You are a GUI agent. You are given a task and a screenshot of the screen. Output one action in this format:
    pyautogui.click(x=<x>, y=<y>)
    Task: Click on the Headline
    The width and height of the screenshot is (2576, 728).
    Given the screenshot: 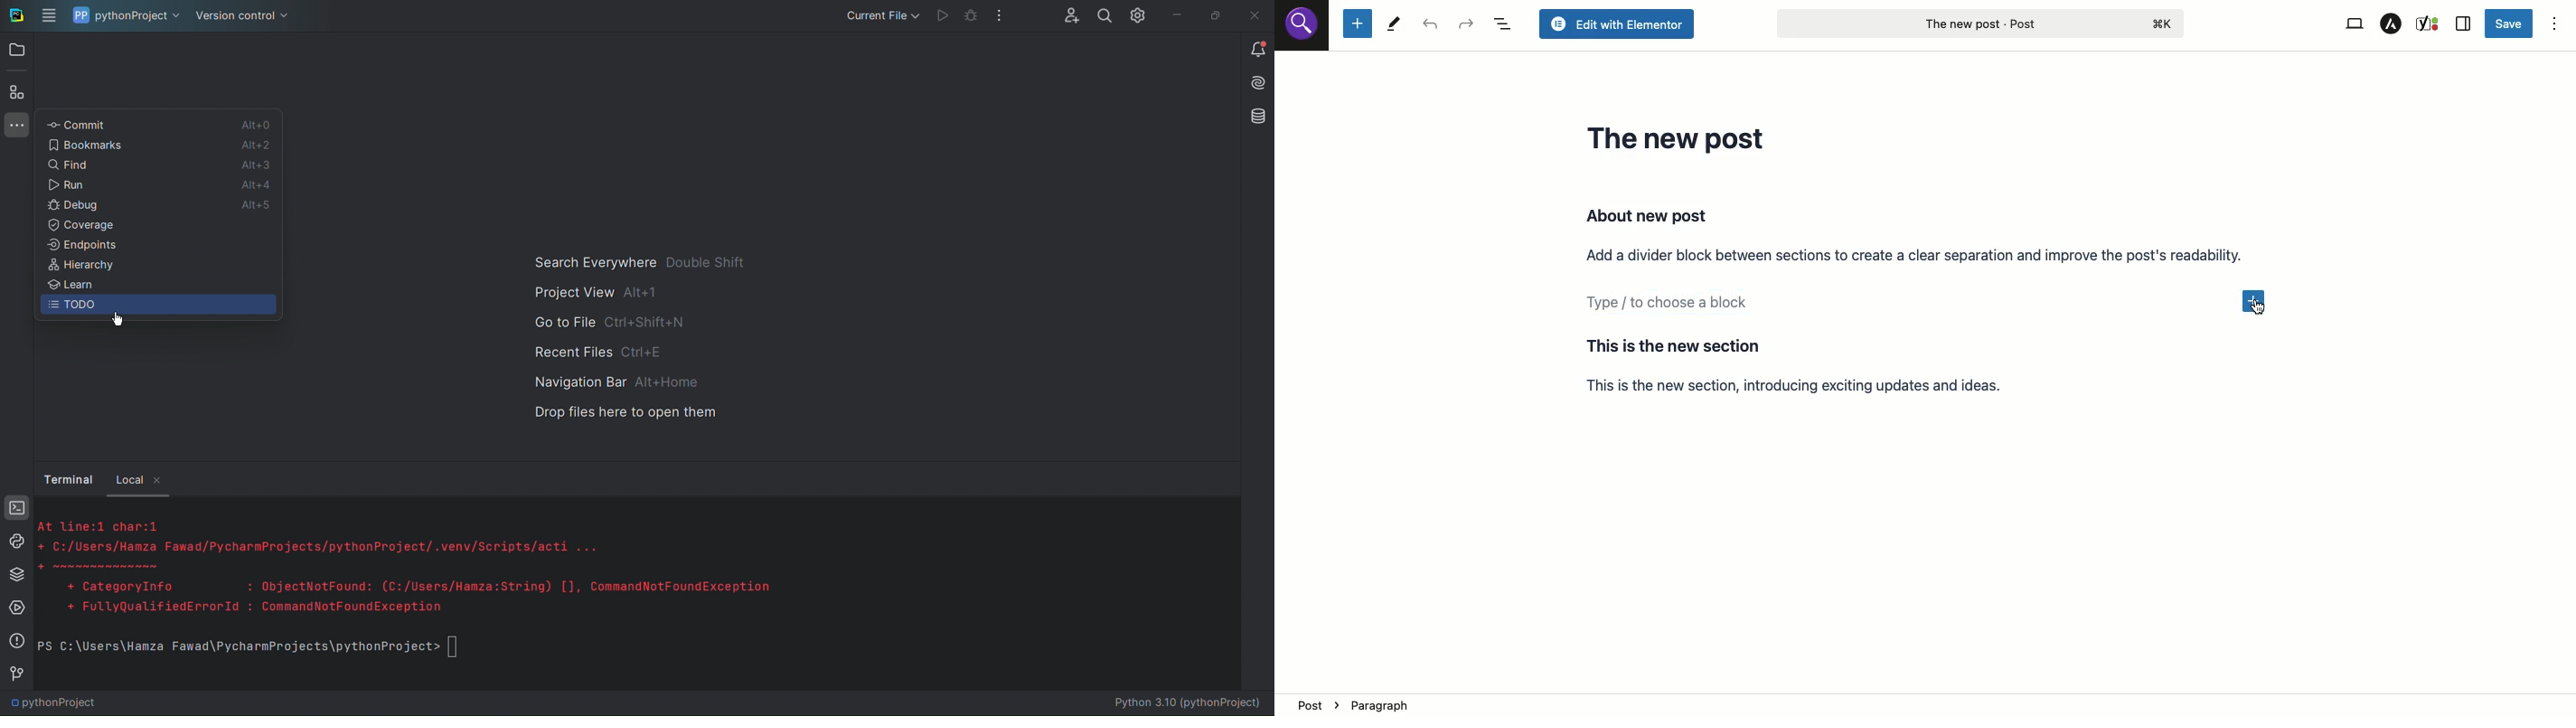 What is the action you would take?
    pyautogui.click(x=1680, y=137)
    